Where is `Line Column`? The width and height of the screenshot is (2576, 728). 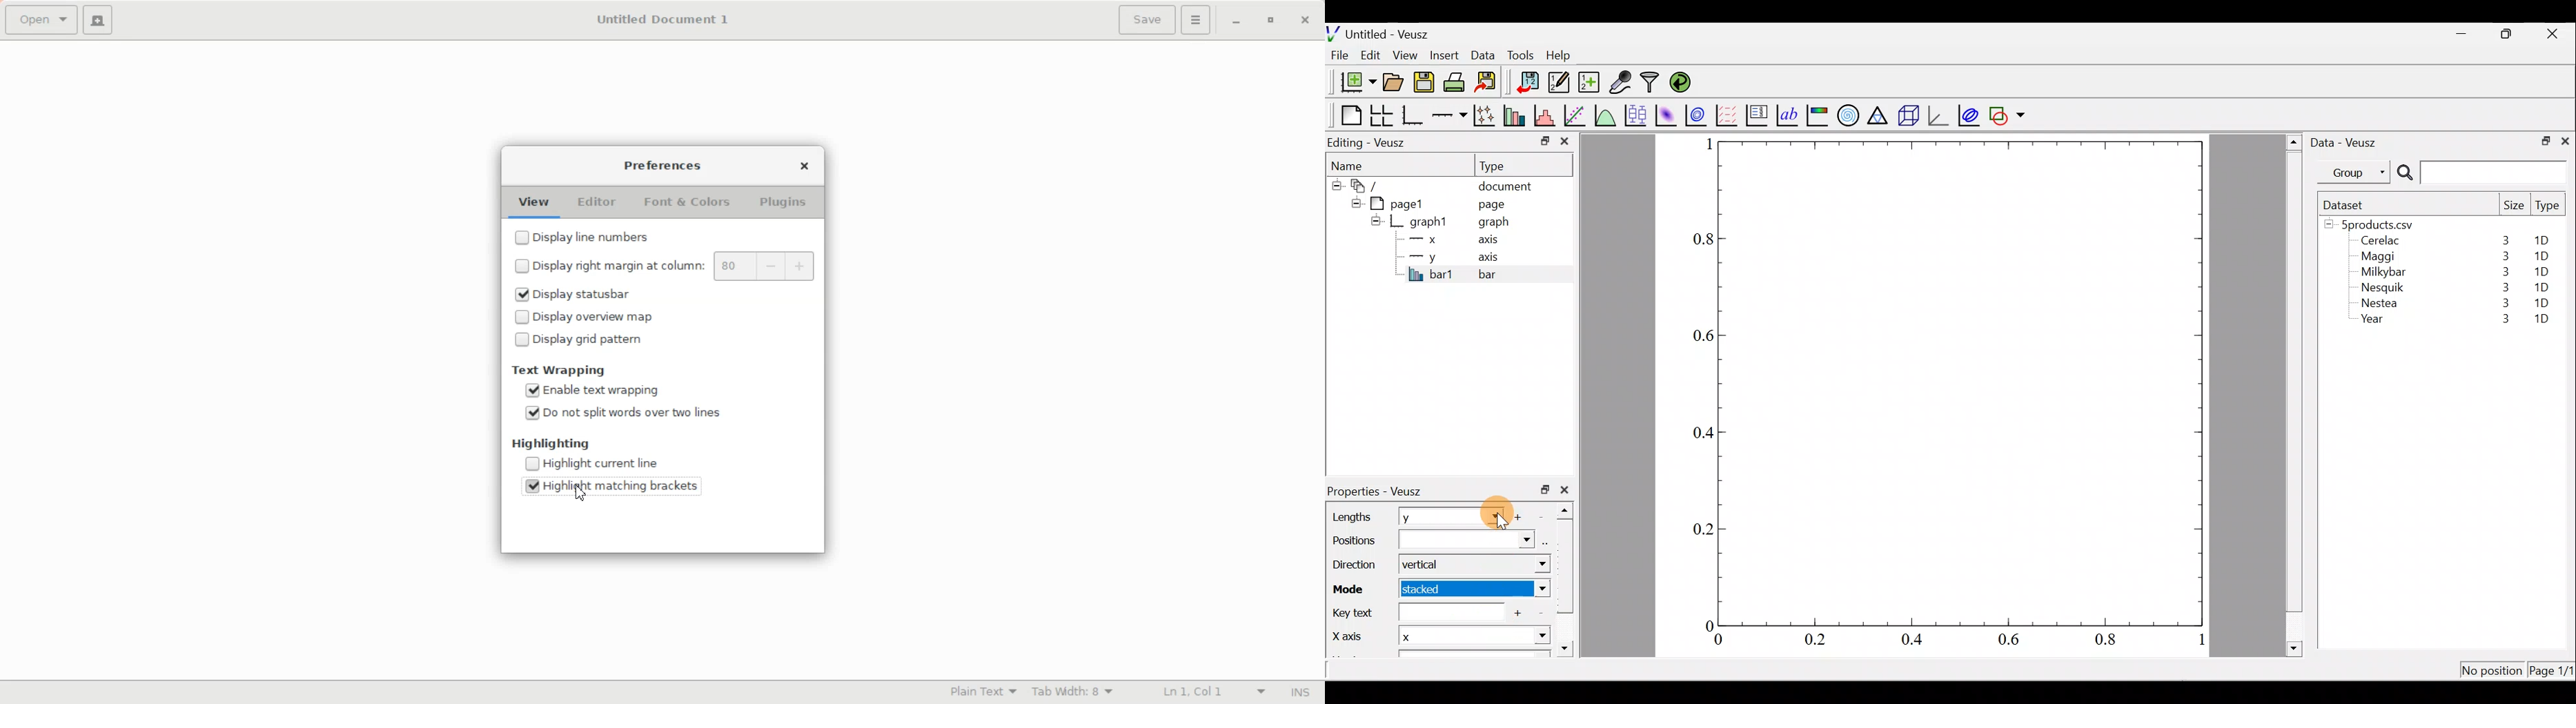
Line Column is located at coordinates (1201, 692).